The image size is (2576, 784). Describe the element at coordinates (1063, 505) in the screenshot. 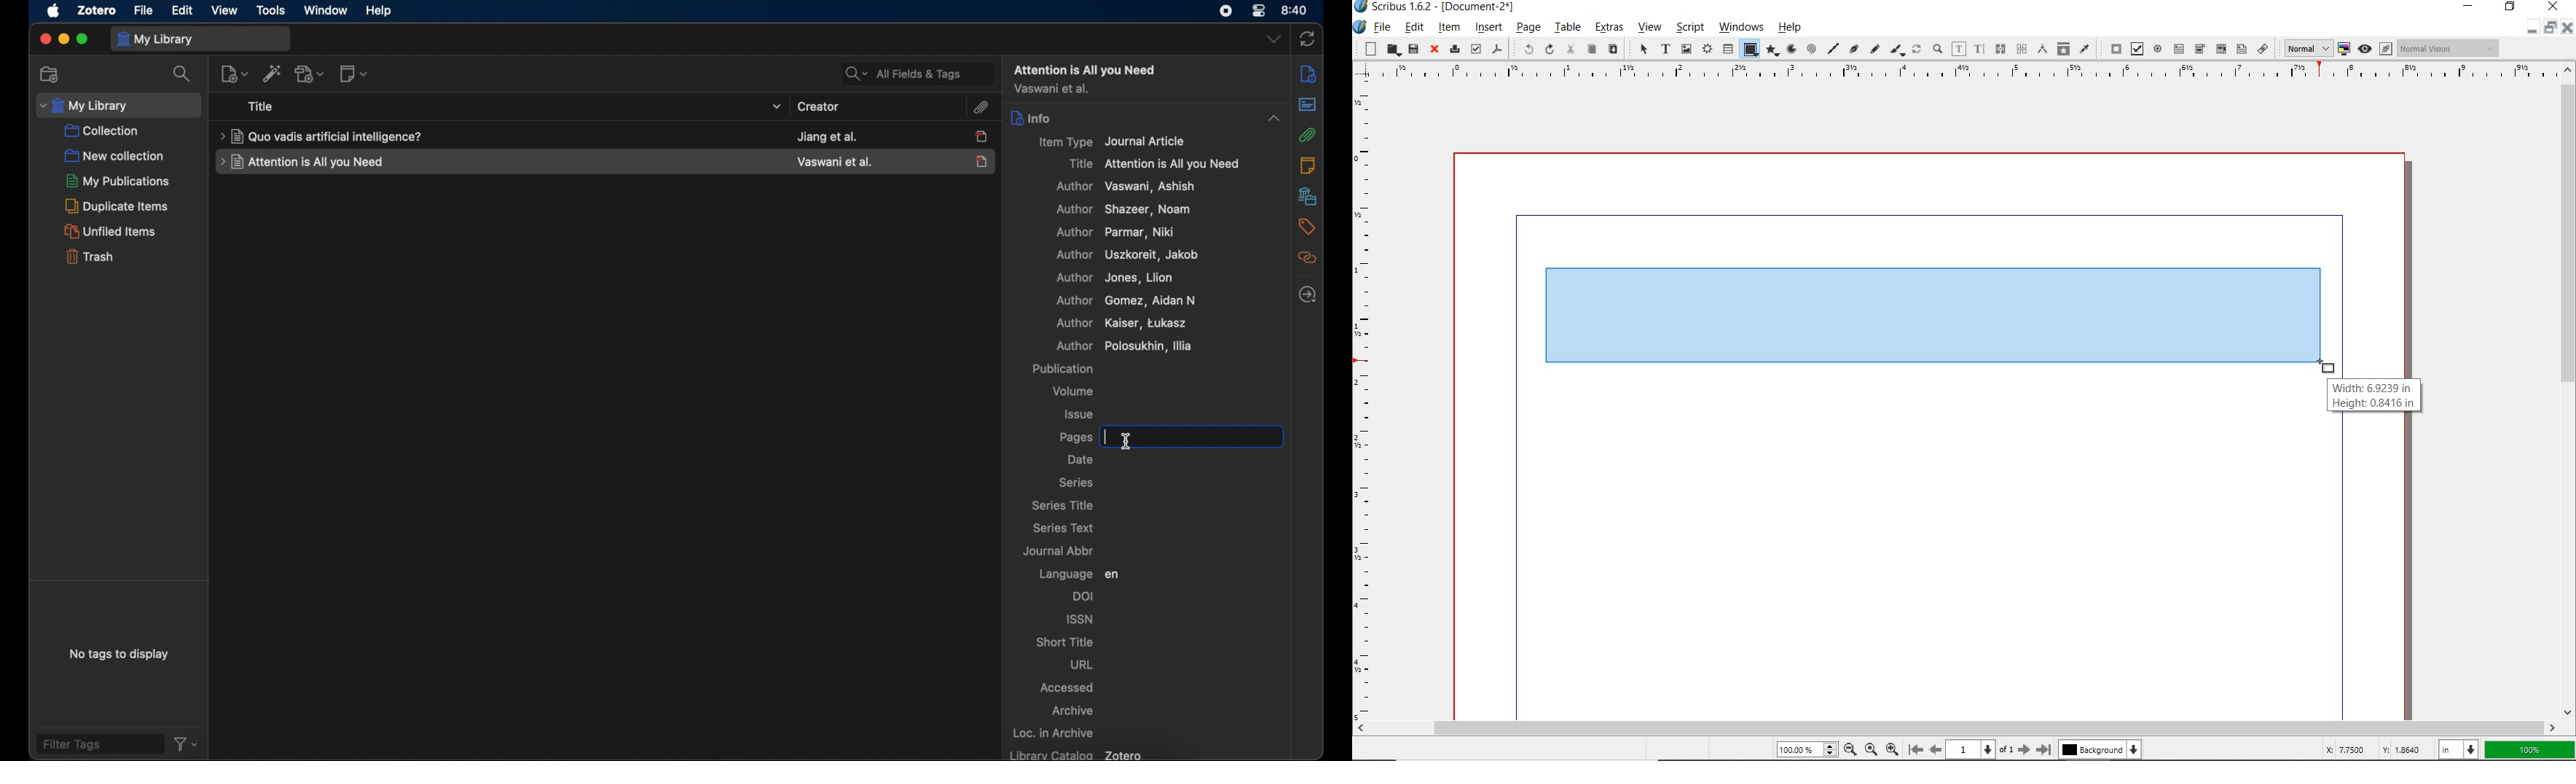

I see `series title` at that location.